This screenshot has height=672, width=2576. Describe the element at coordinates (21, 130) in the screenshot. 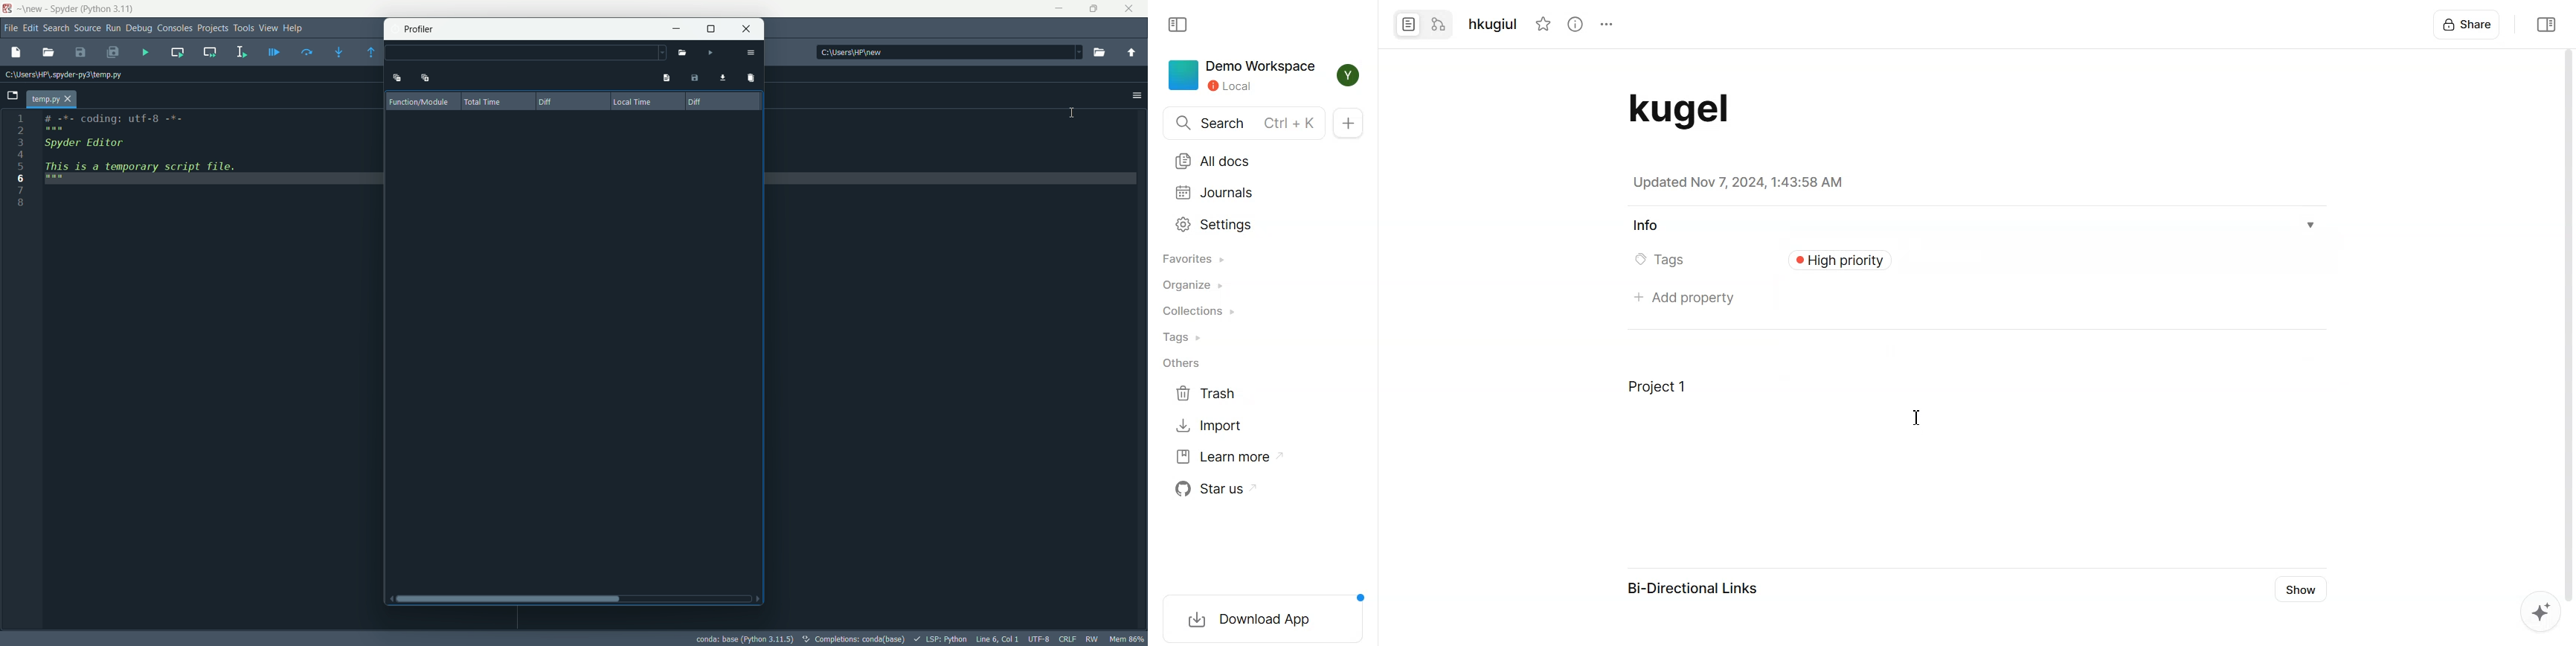

I see `2` at that location.